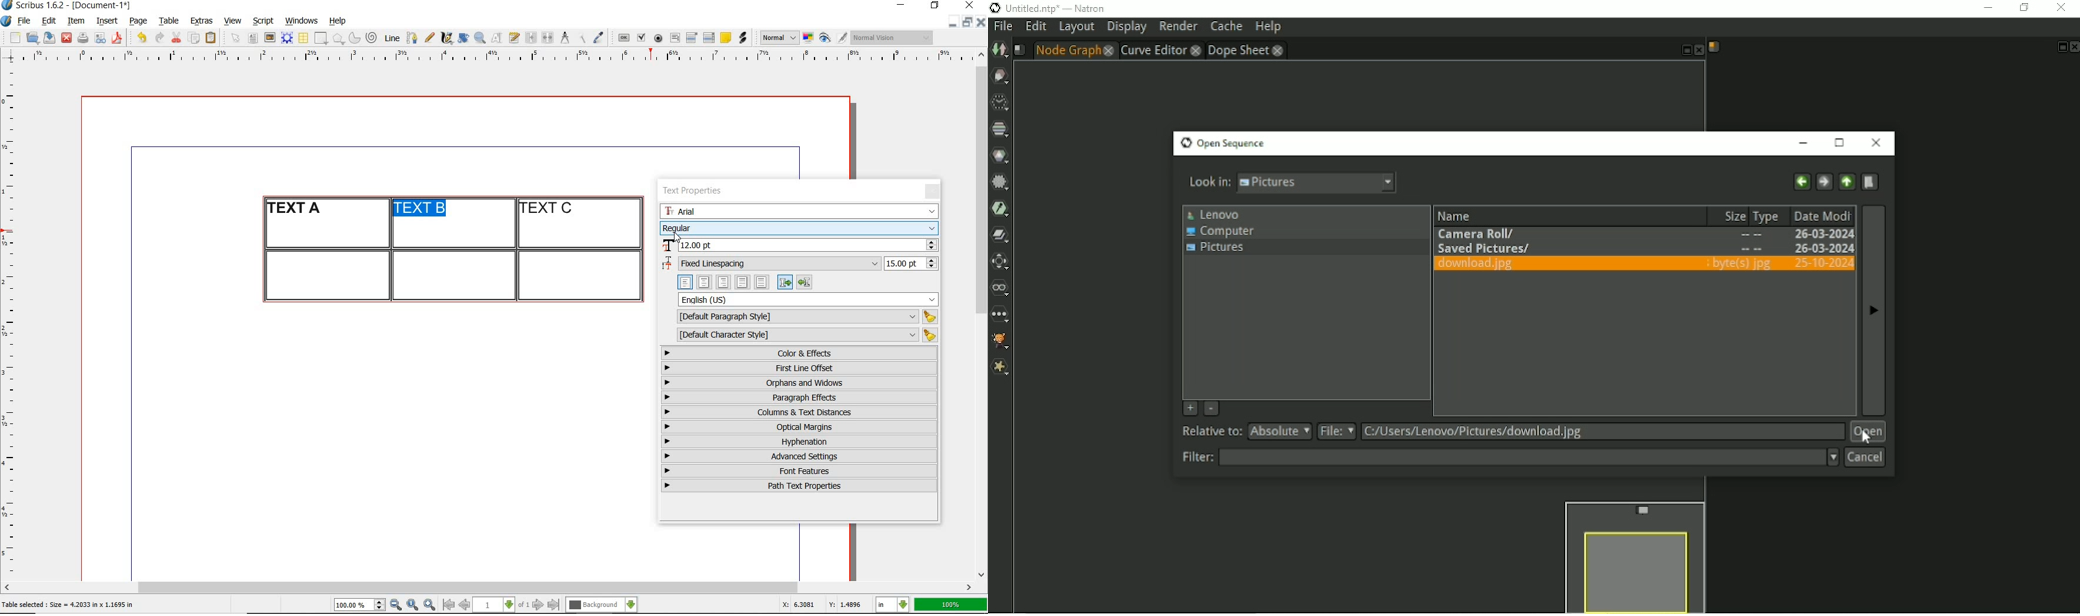 The width and height of the screenshot is (2100, 616). What do you see at coordinates (429, 38) in the screenshot?
I see `freehand line` at bounding box center [429, 38].